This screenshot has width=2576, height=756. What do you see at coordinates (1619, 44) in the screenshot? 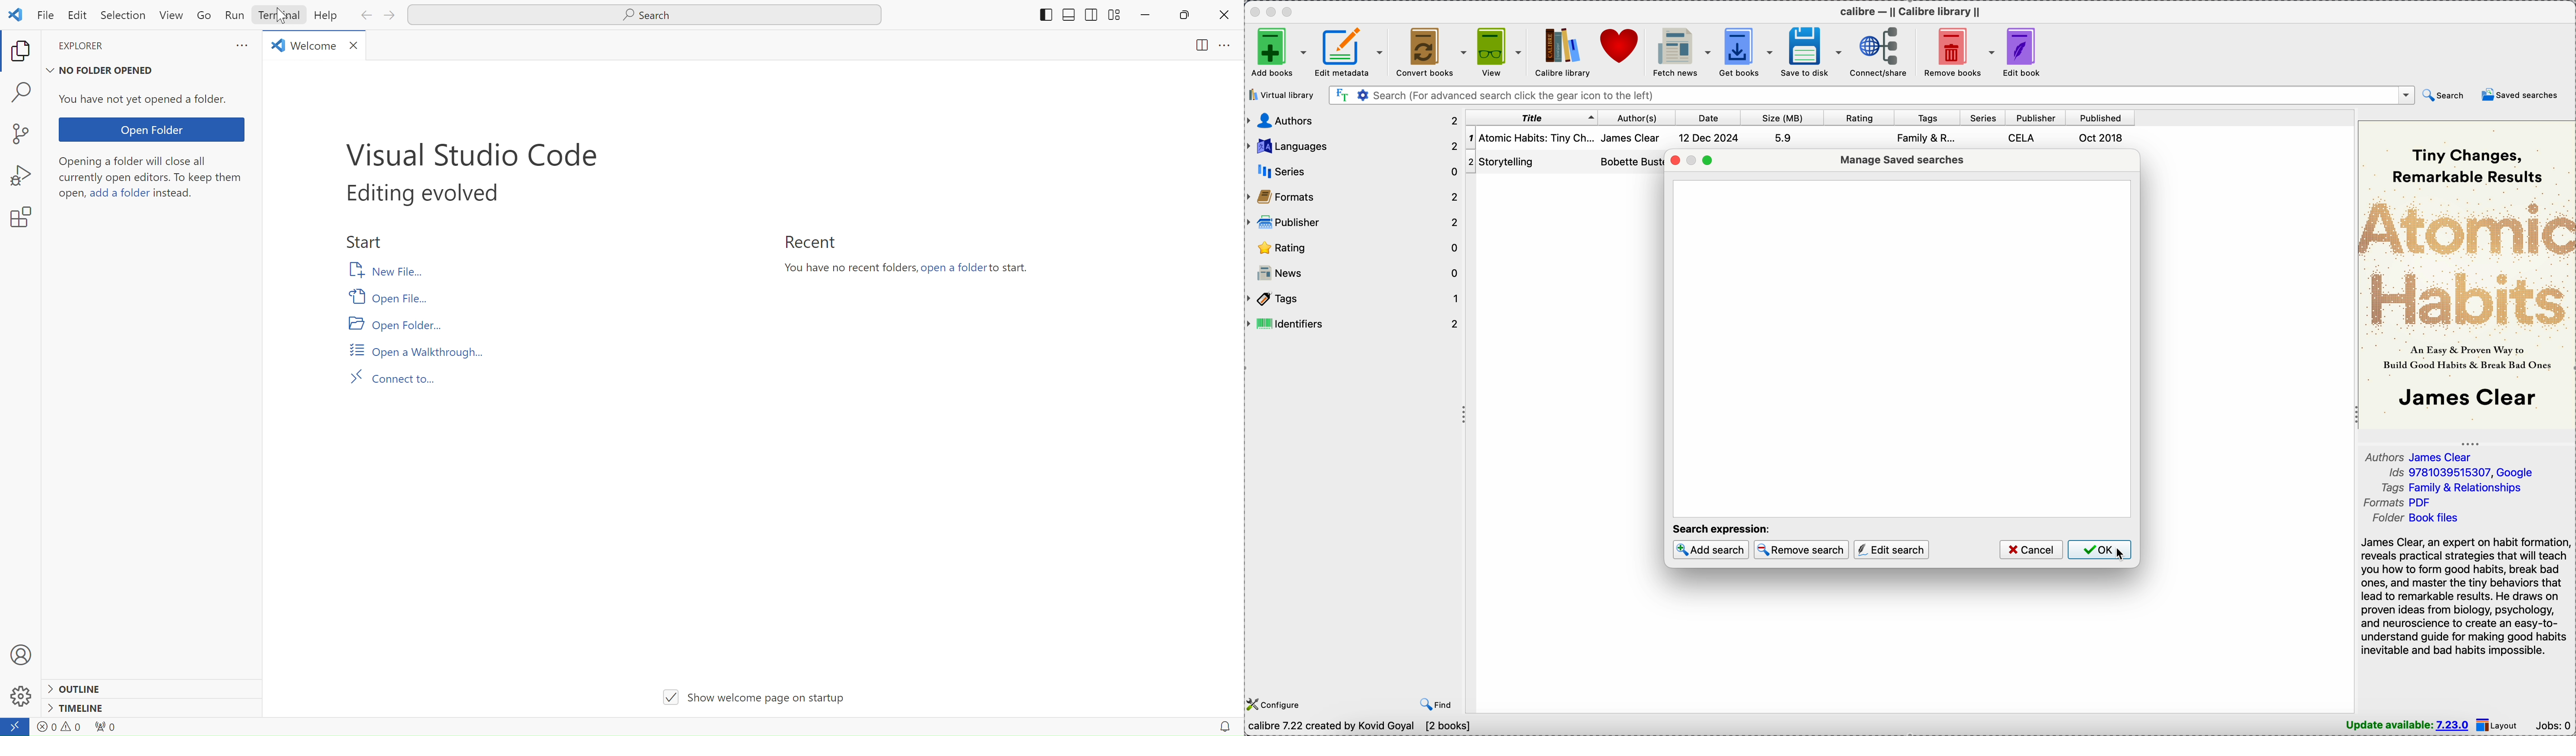
I see `donate` at bounding box center [1619, 44].